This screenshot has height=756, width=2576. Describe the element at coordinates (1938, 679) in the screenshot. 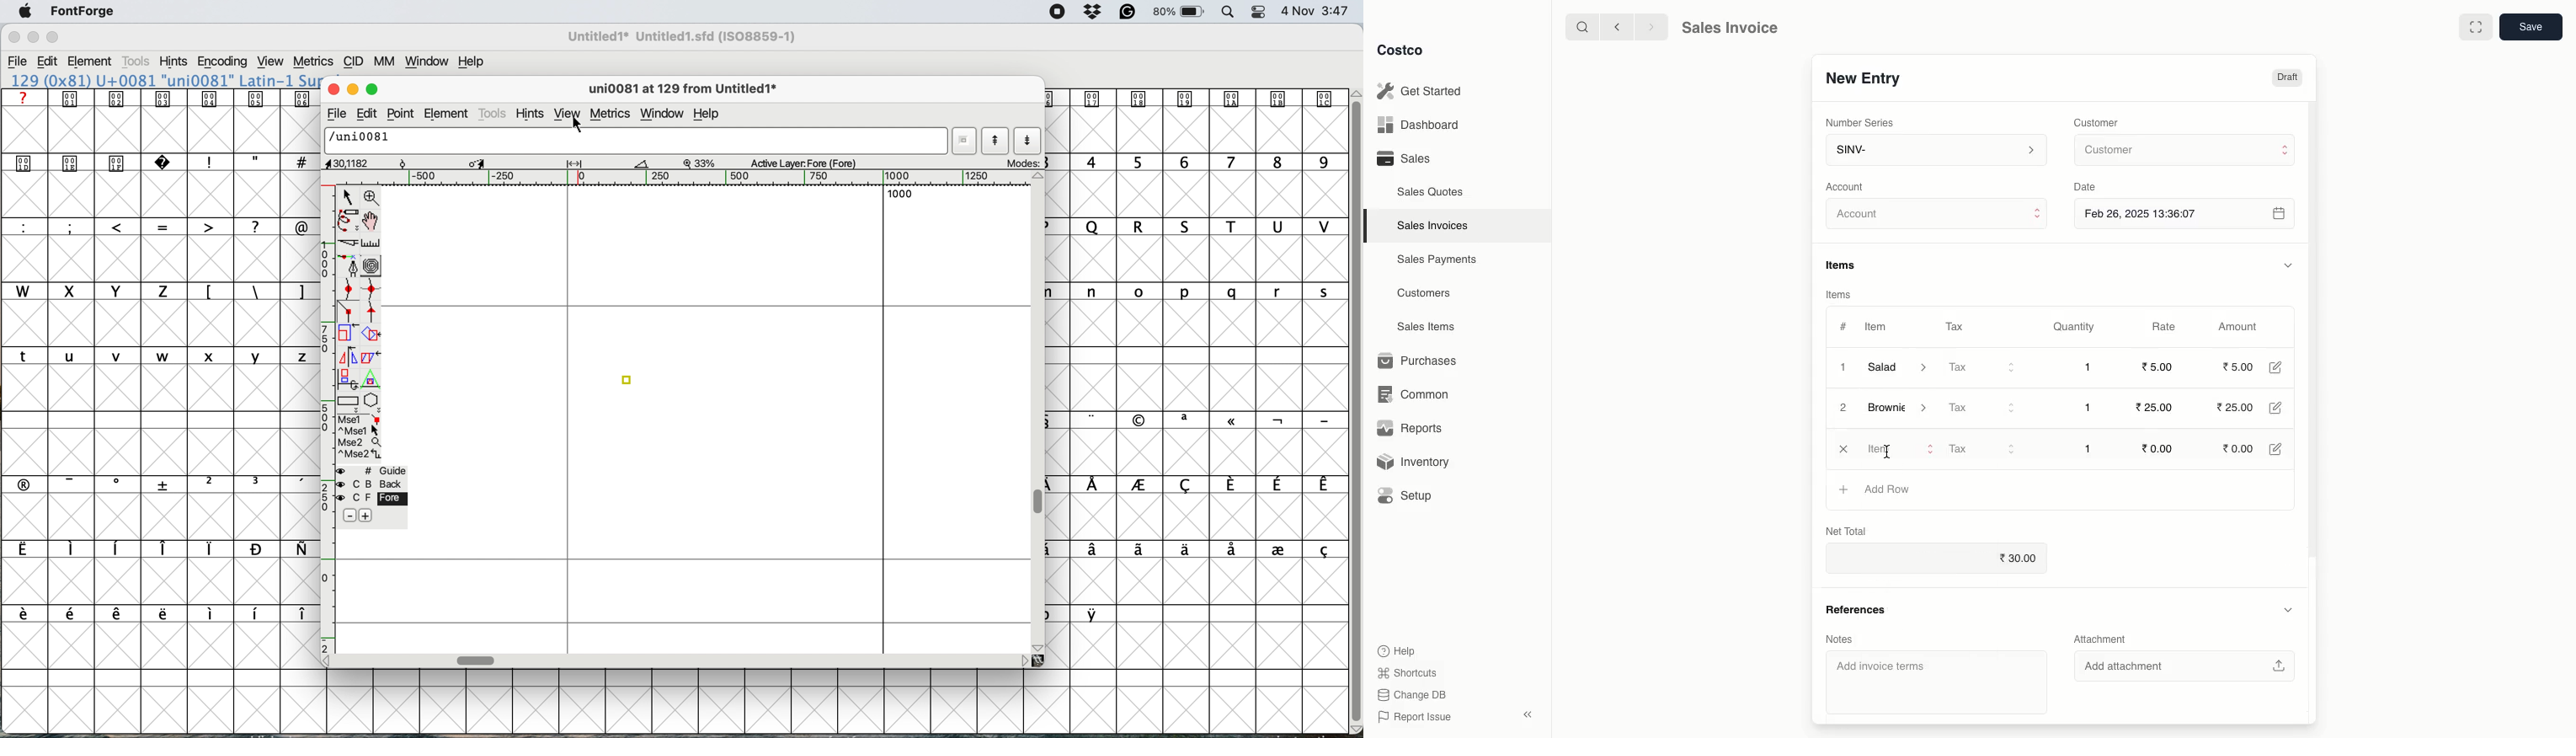

I see `‘Add invoice terms` at that location.